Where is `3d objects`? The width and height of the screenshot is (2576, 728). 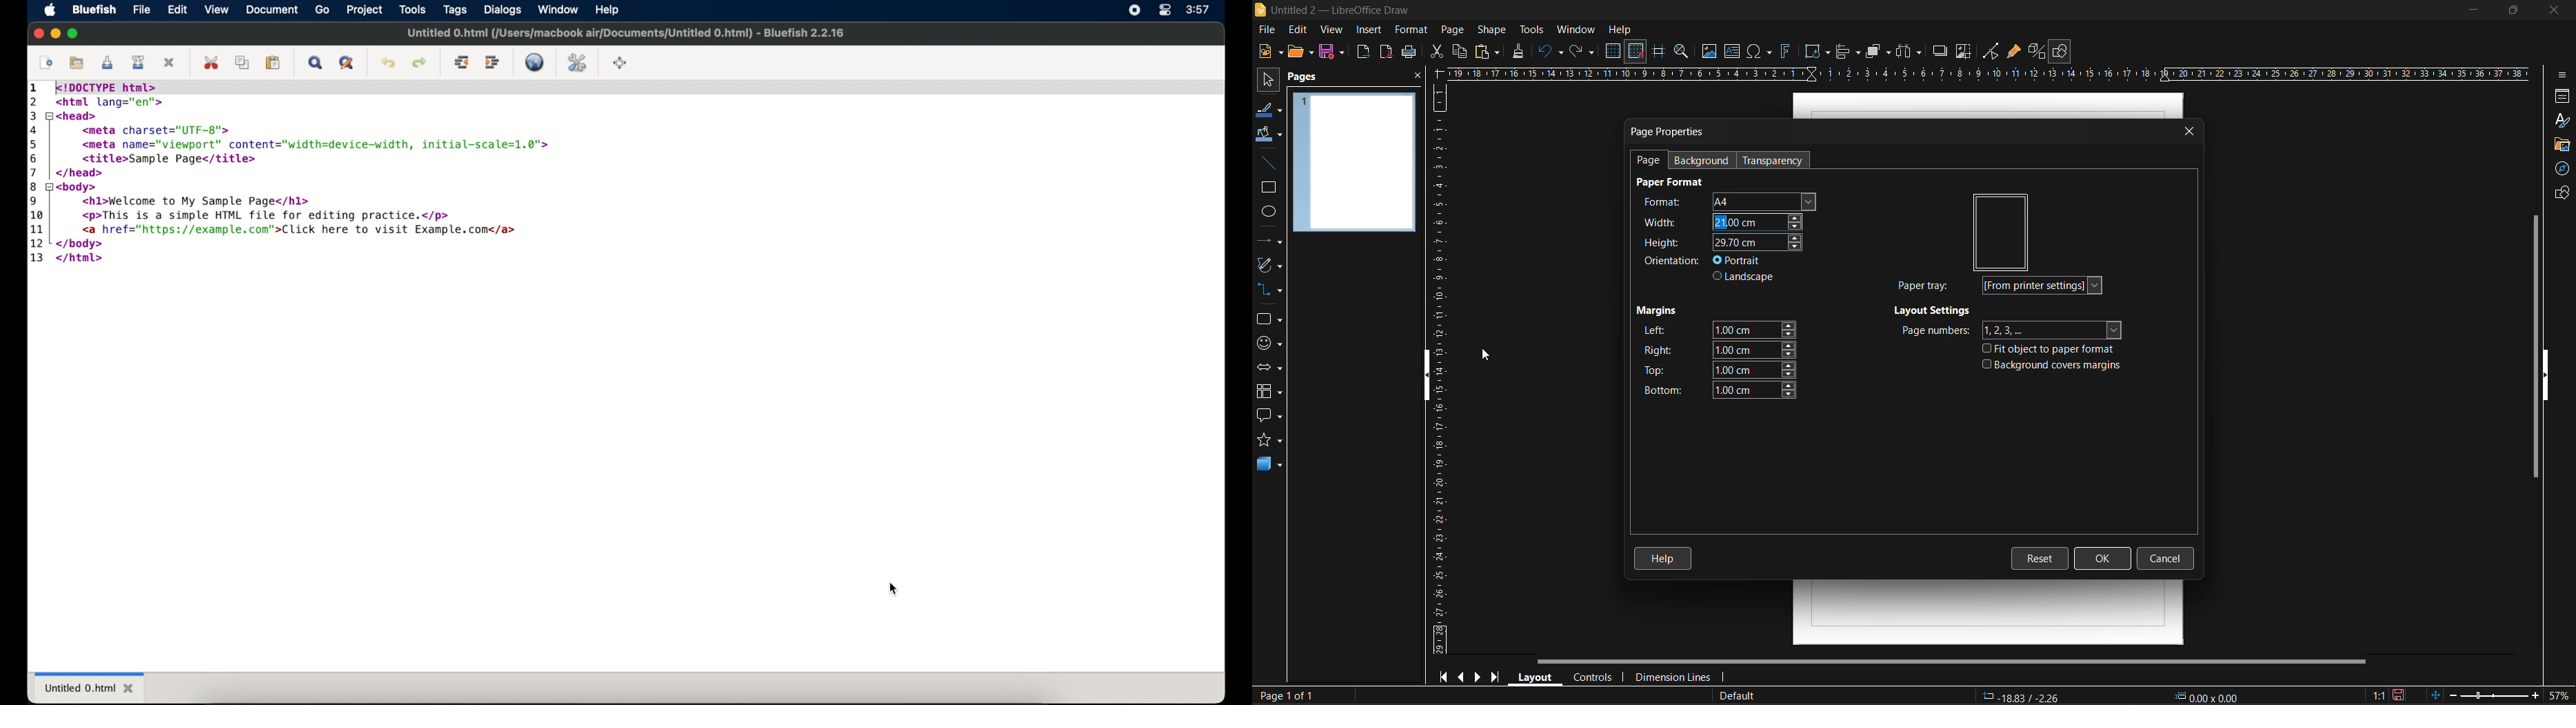 3d objects is located at coordinates (1271, 466).